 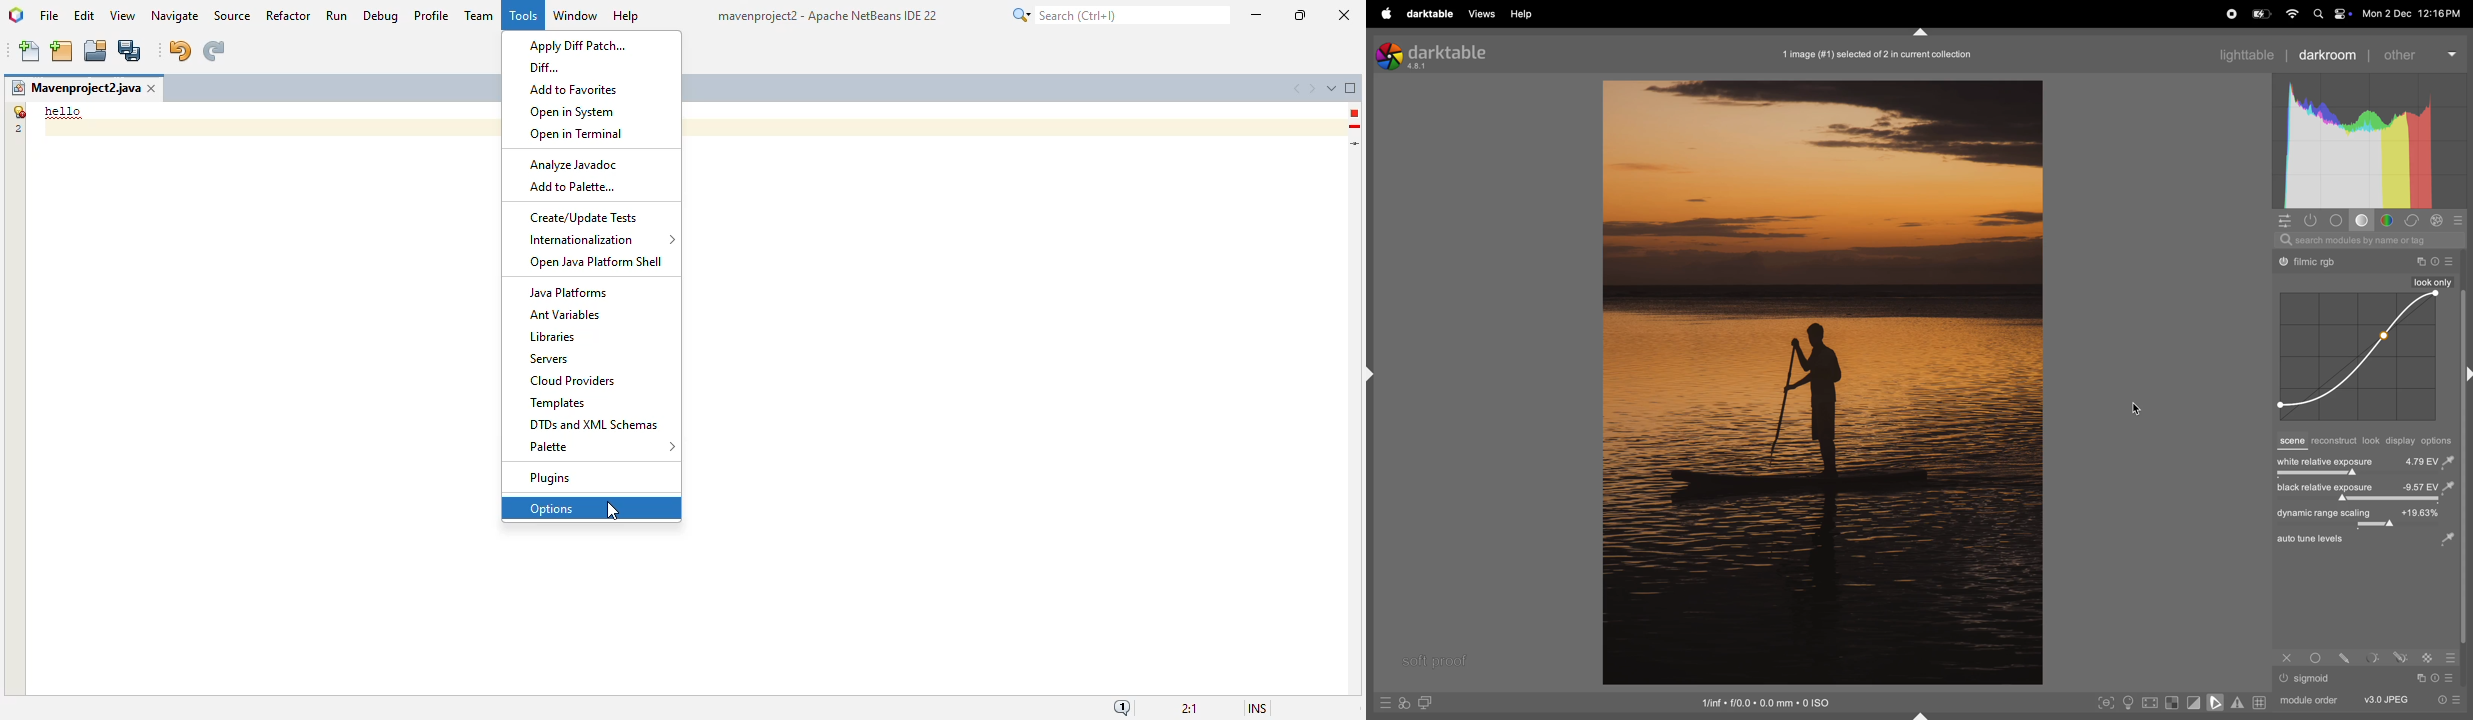 I want to click on , so click(x=2314, y=679).